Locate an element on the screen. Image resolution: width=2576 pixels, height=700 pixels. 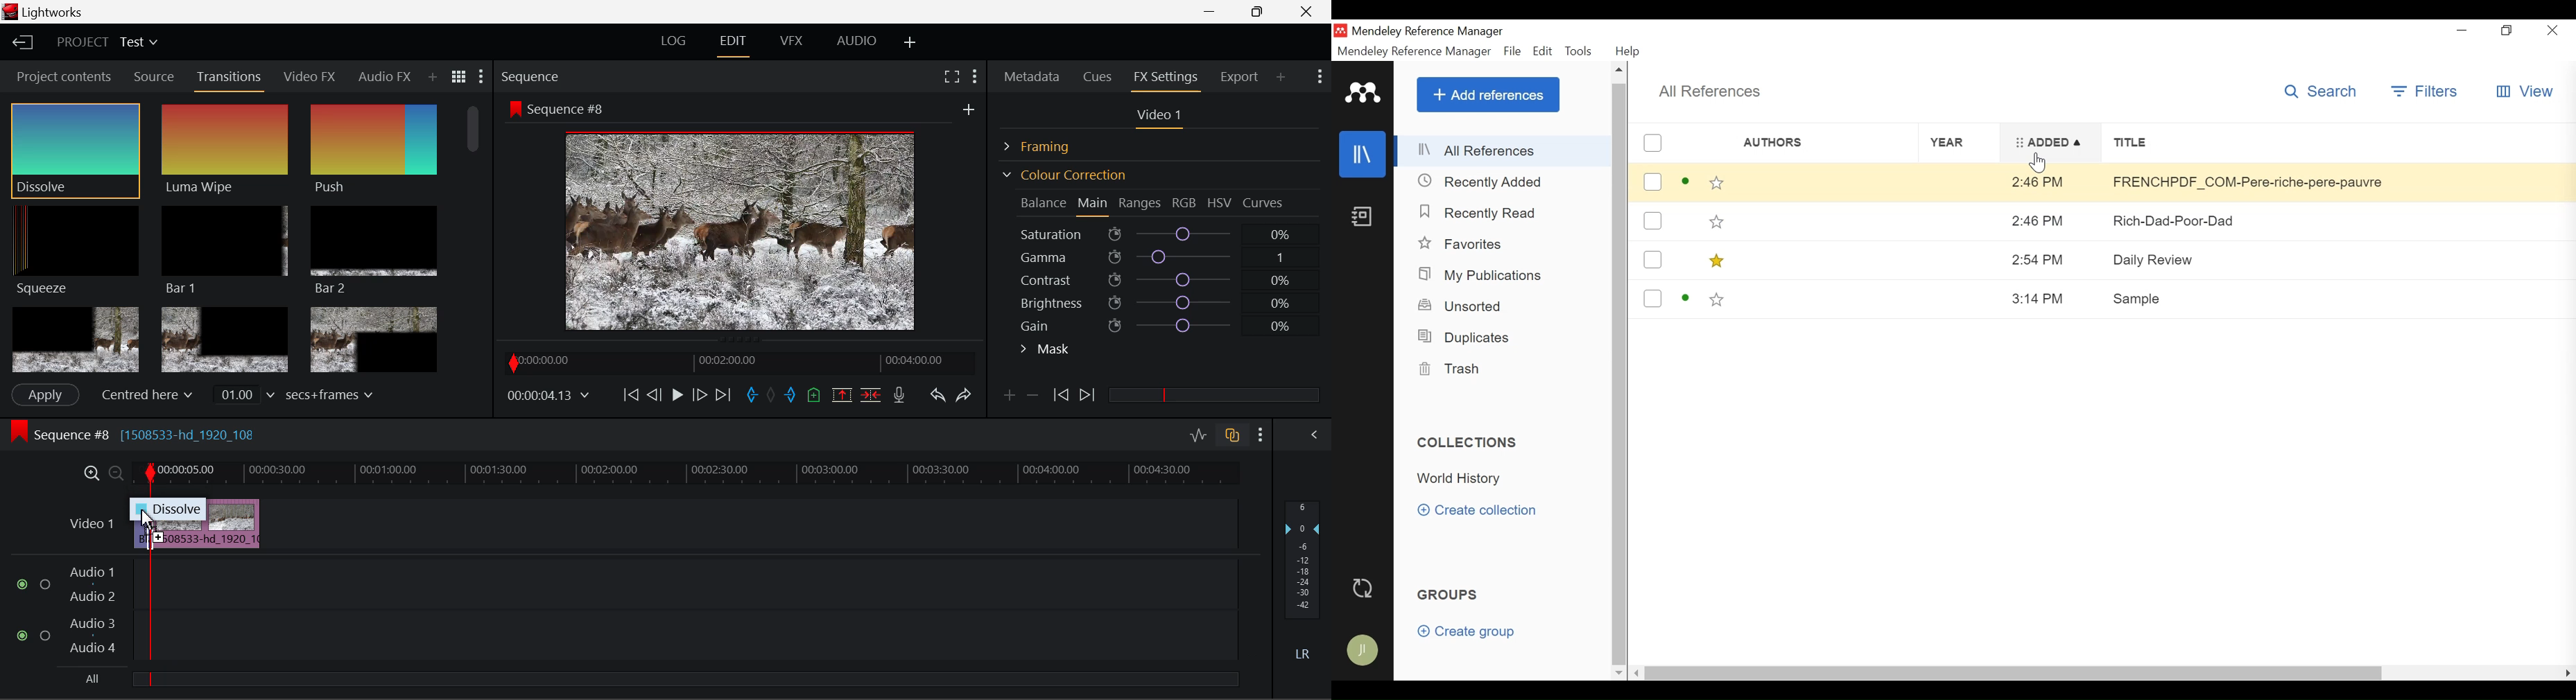
Squeeze is located at coordinates (71, 249).